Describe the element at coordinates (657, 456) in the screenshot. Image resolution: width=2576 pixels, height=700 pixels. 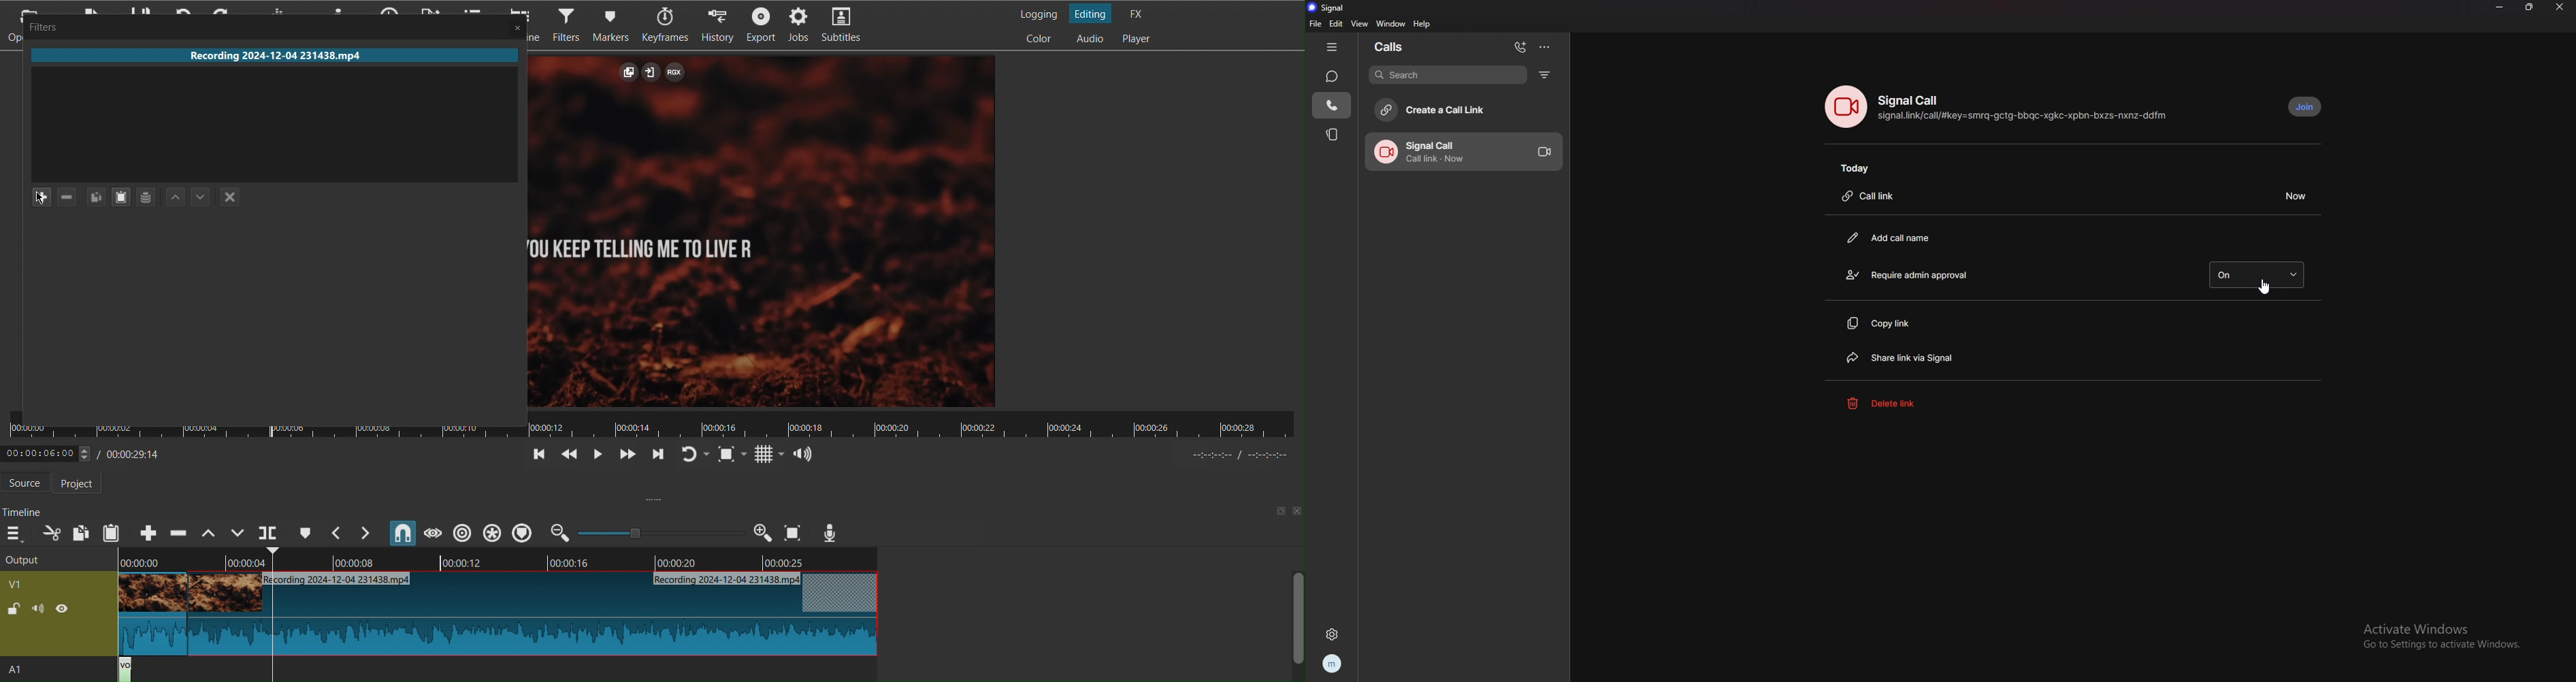
I see `Jump Forward` at that location.